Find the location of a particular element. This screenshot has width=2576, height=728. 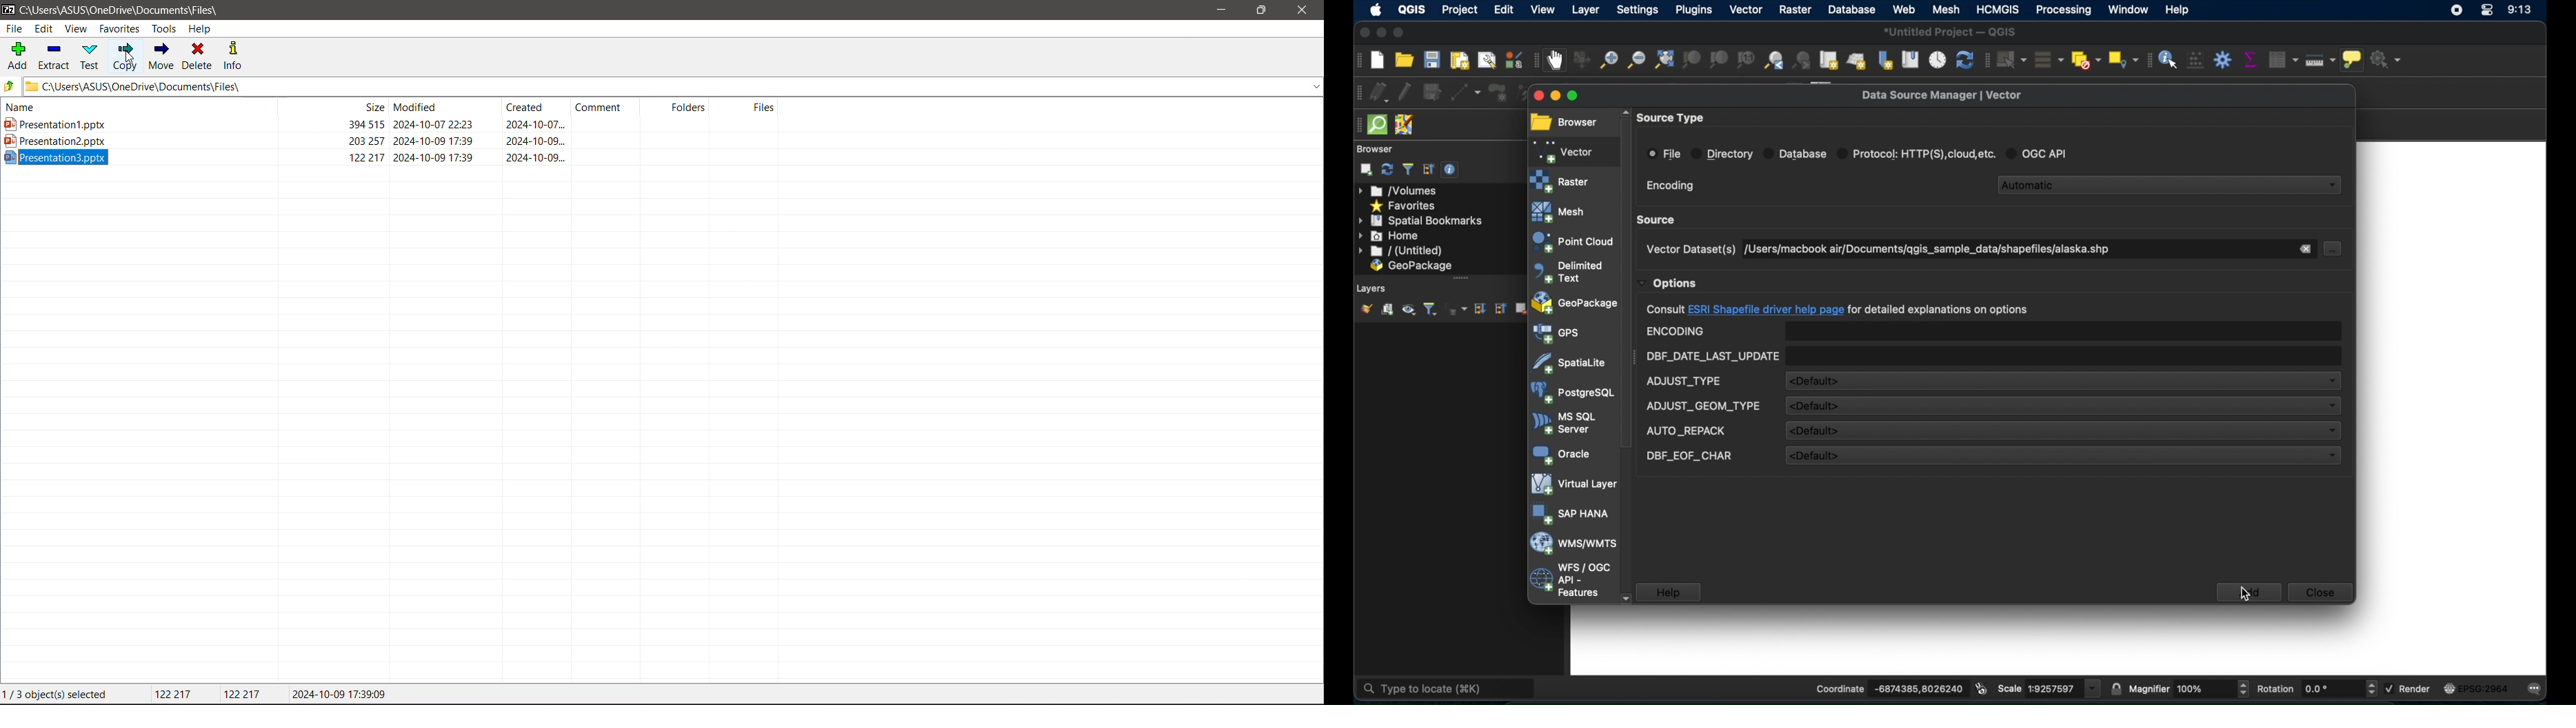

show layout manager is located at coordinates (1486, 59).